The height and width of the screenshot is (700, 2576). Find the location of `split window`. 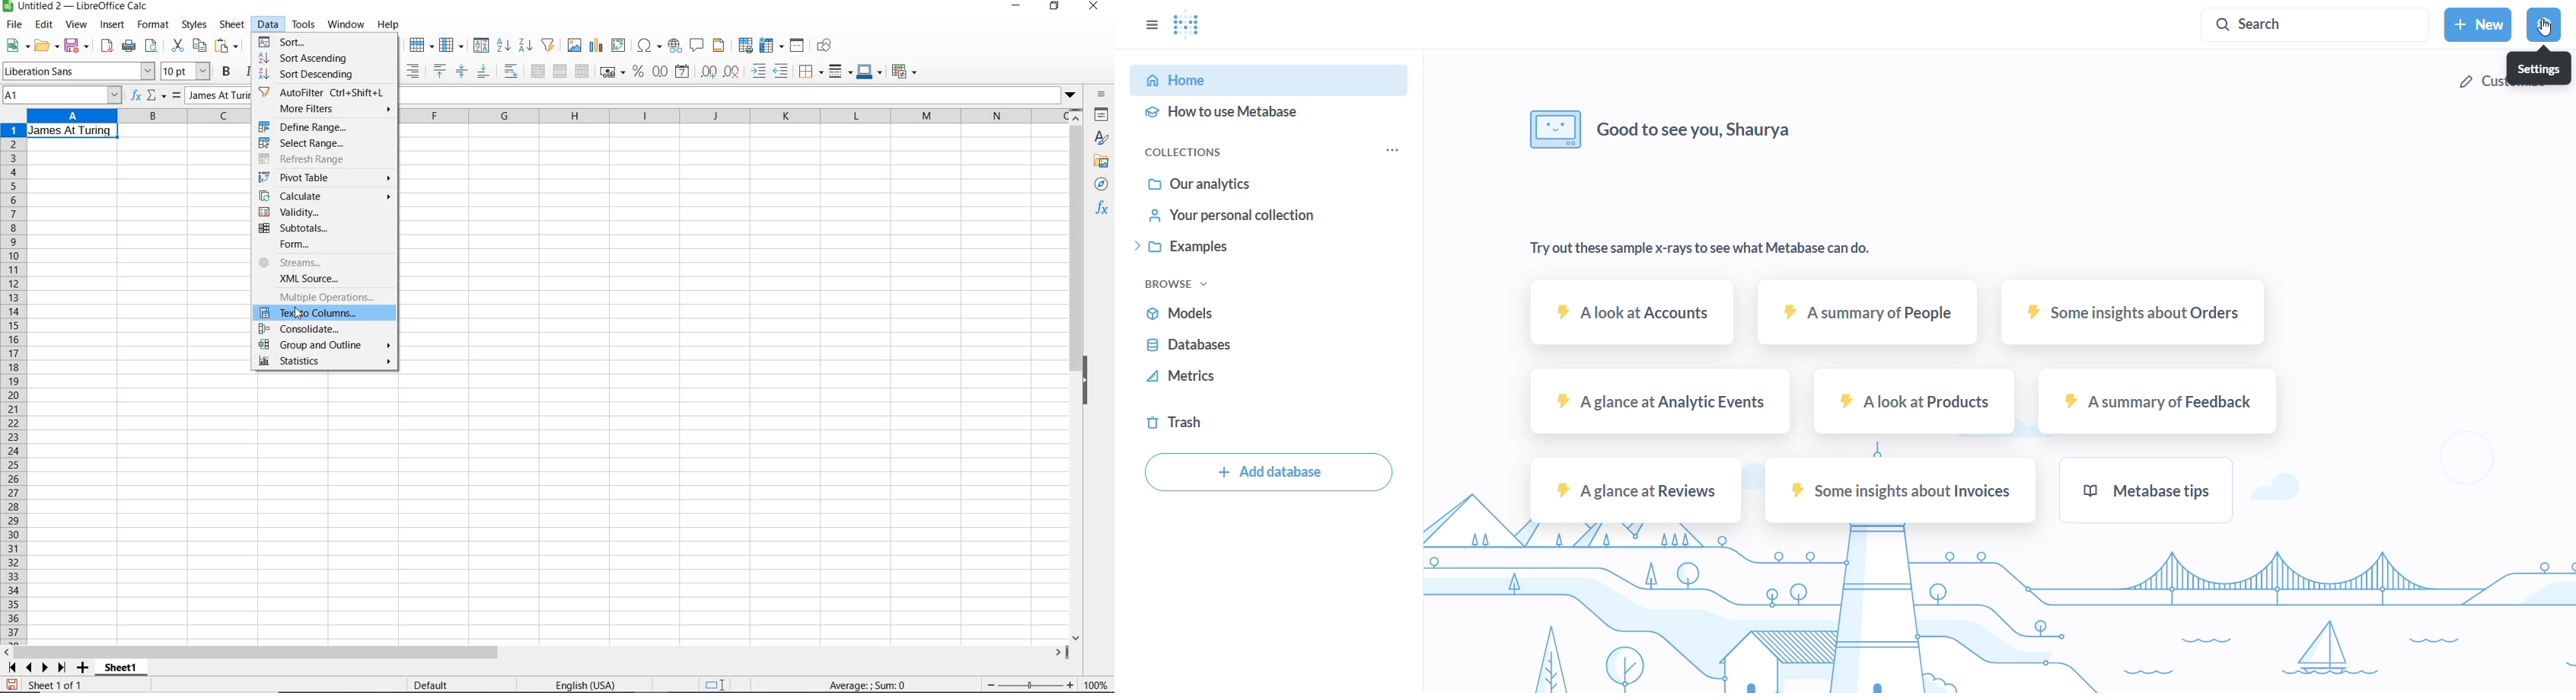

split window is located at coordinates (798, 46).